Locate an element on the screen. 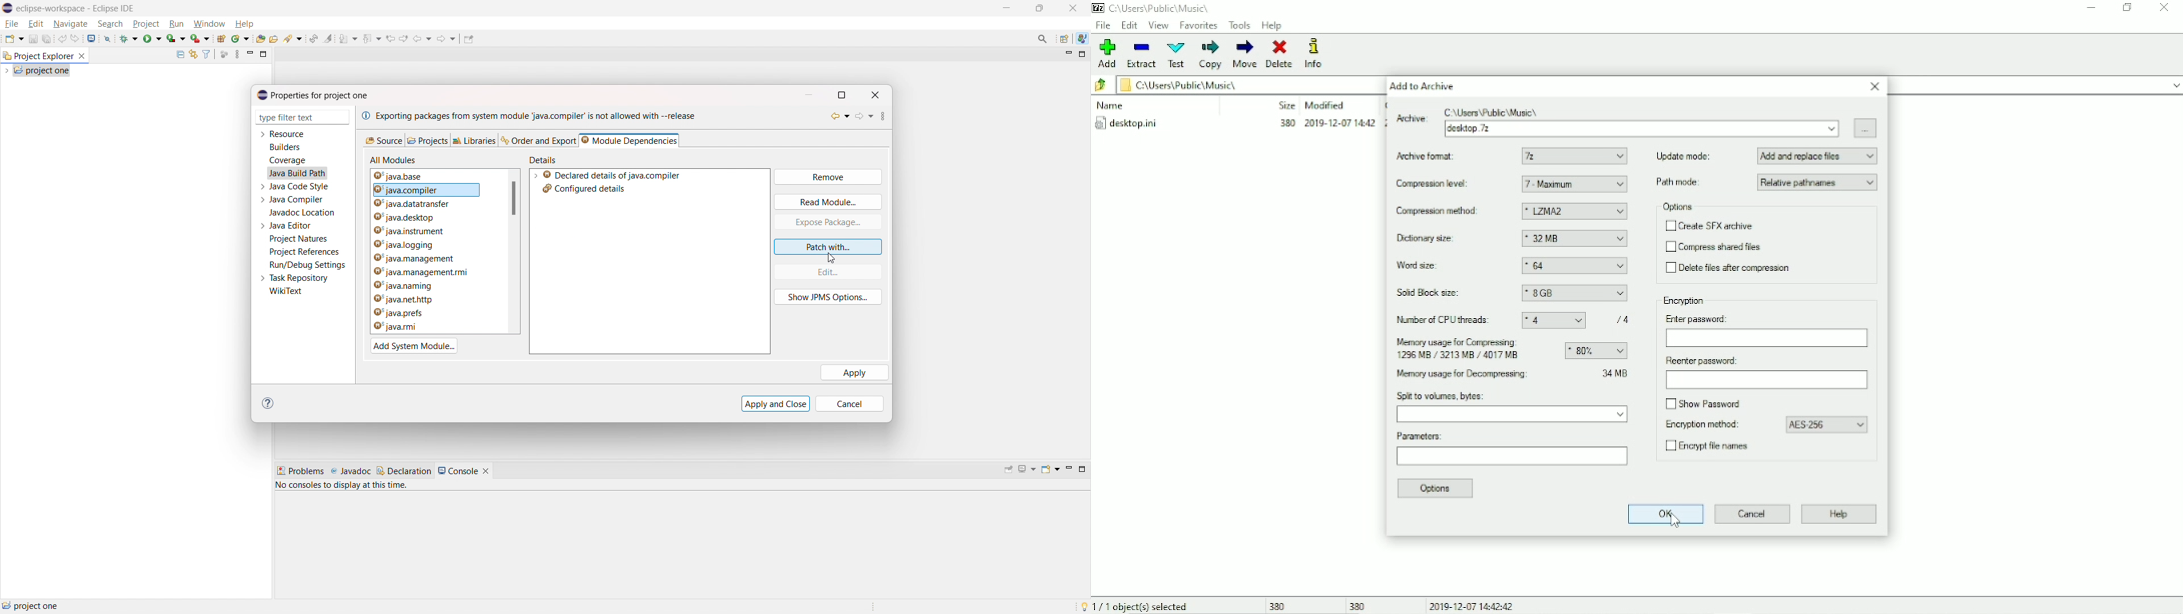 This screenshot has height=616, width=2184. debug is located at coordinates (129, 38).